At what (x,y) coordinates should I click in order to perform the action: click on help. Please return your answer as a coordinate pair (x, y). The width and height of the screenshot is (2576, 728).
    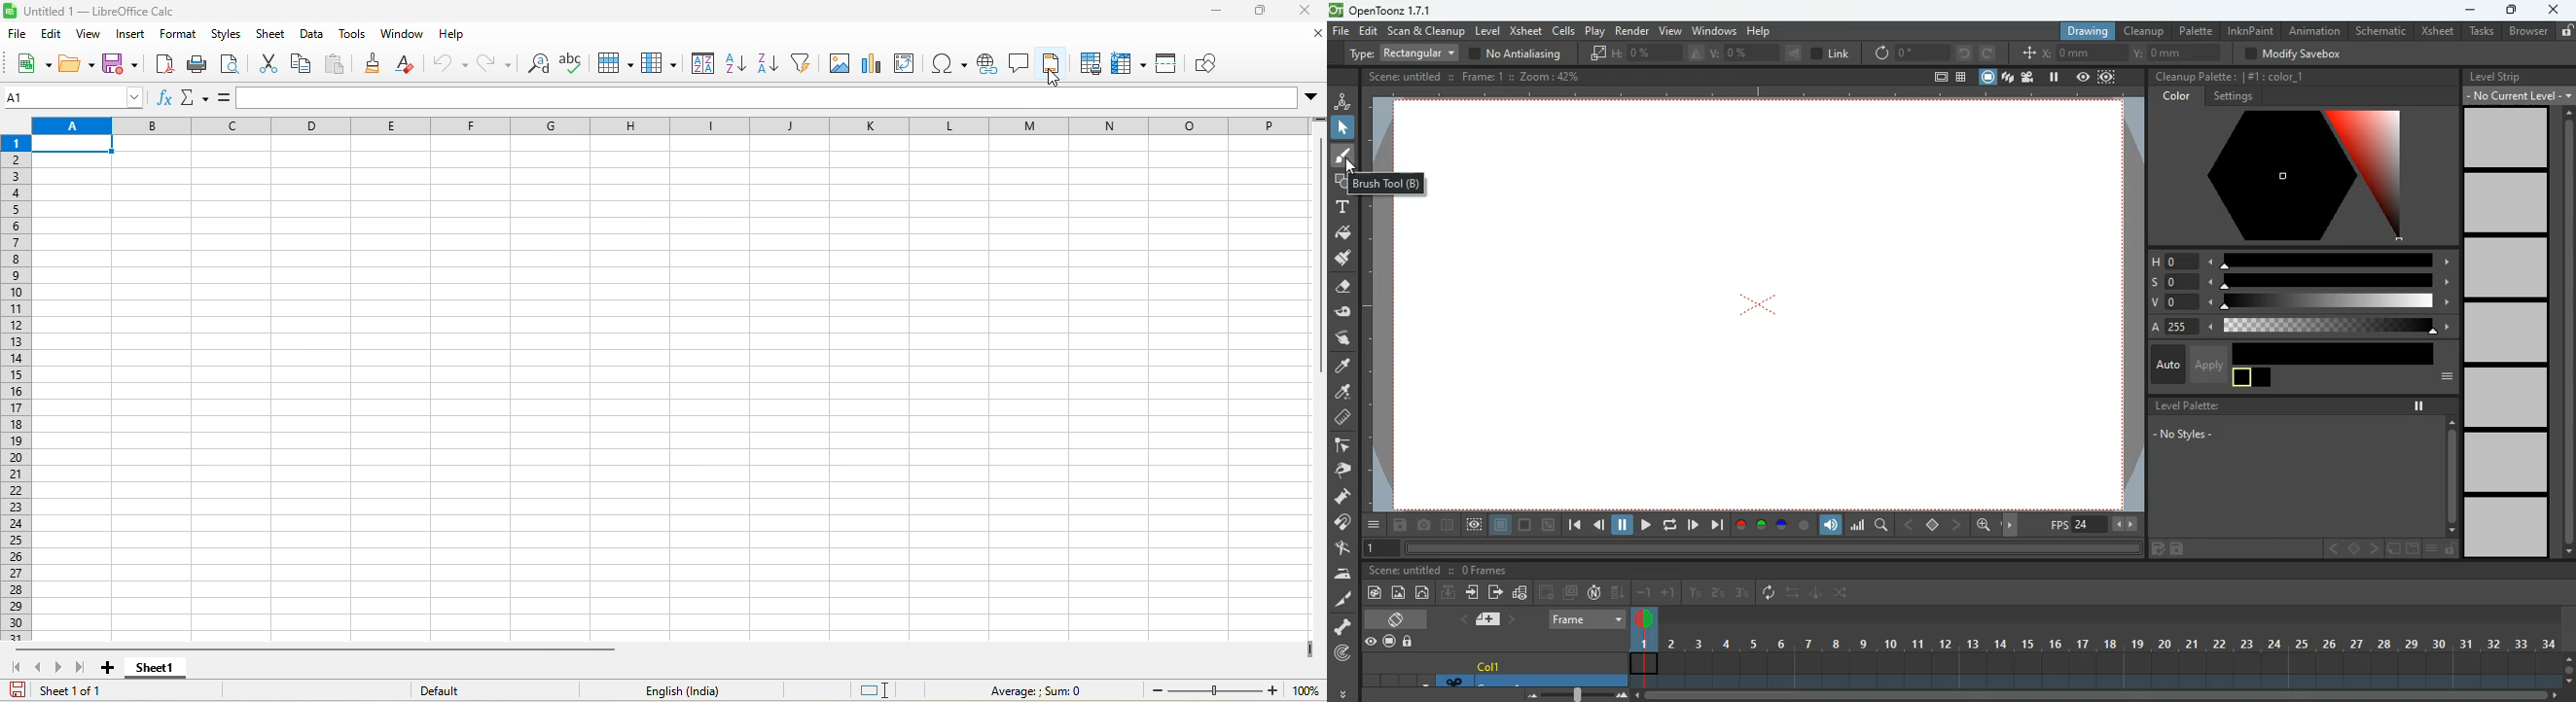
    Looking at the image, I should click on (1761, 28).